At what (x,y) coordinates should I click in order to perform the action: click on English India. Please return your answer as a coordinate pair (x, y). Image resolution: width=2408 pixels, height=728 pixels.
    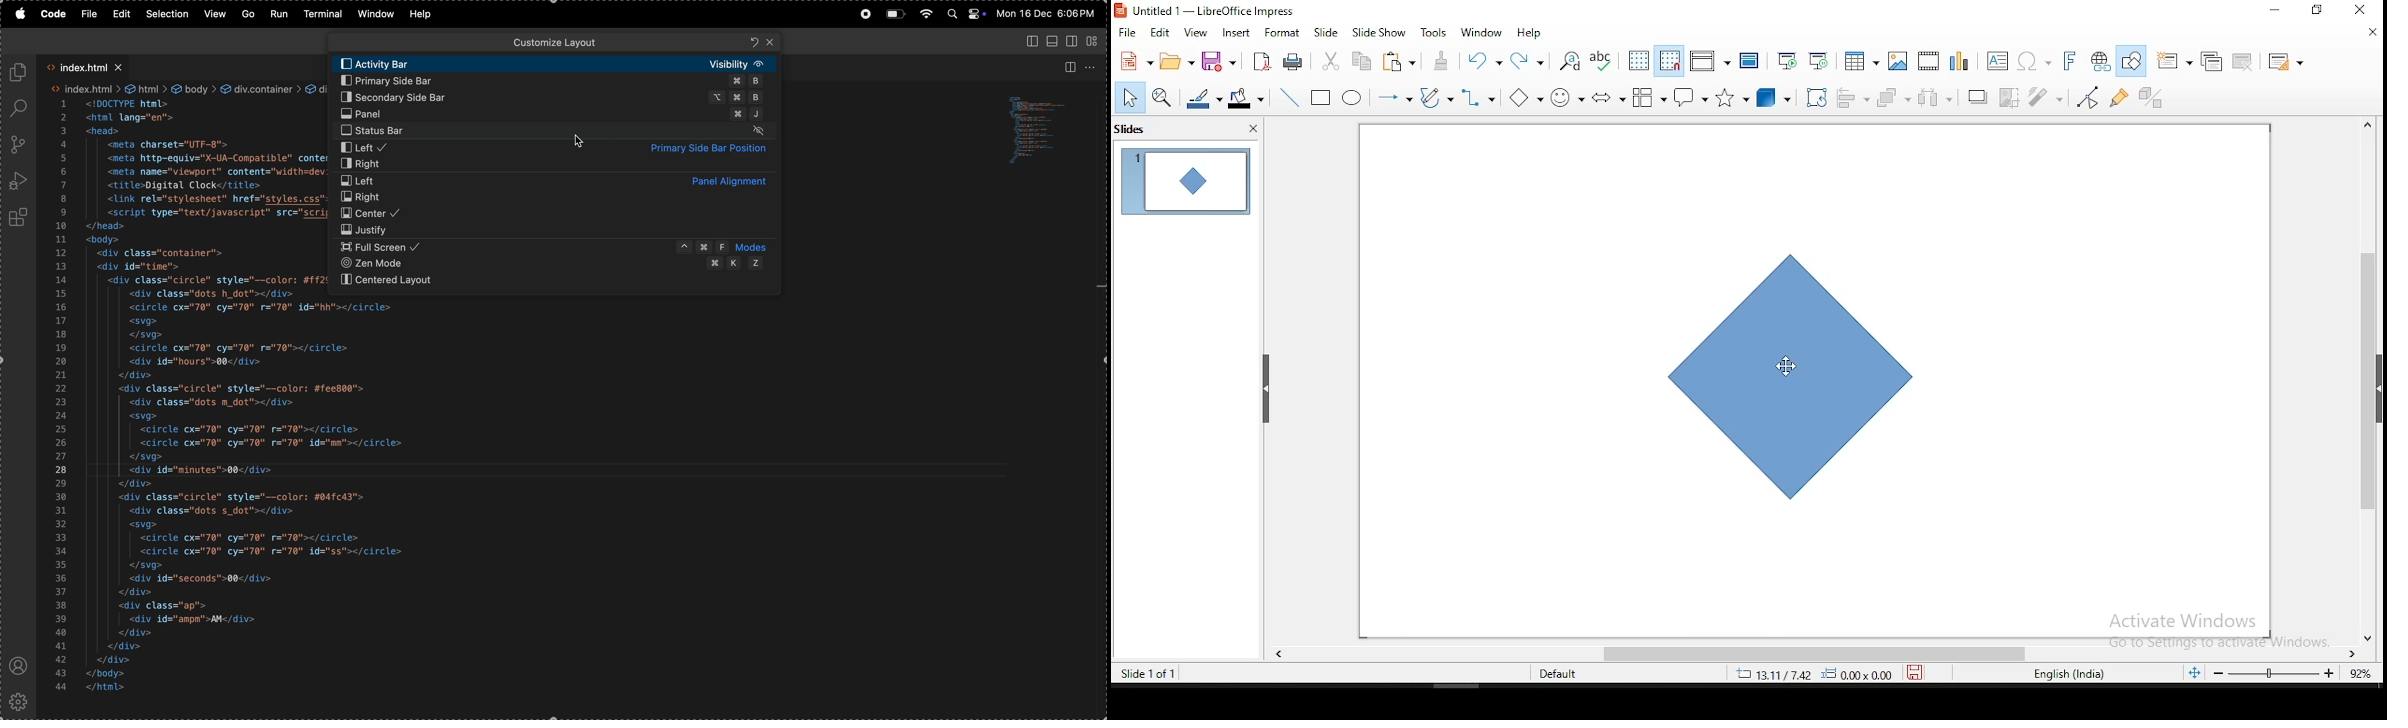
    Looking at the image, I should click on (2073, 675).